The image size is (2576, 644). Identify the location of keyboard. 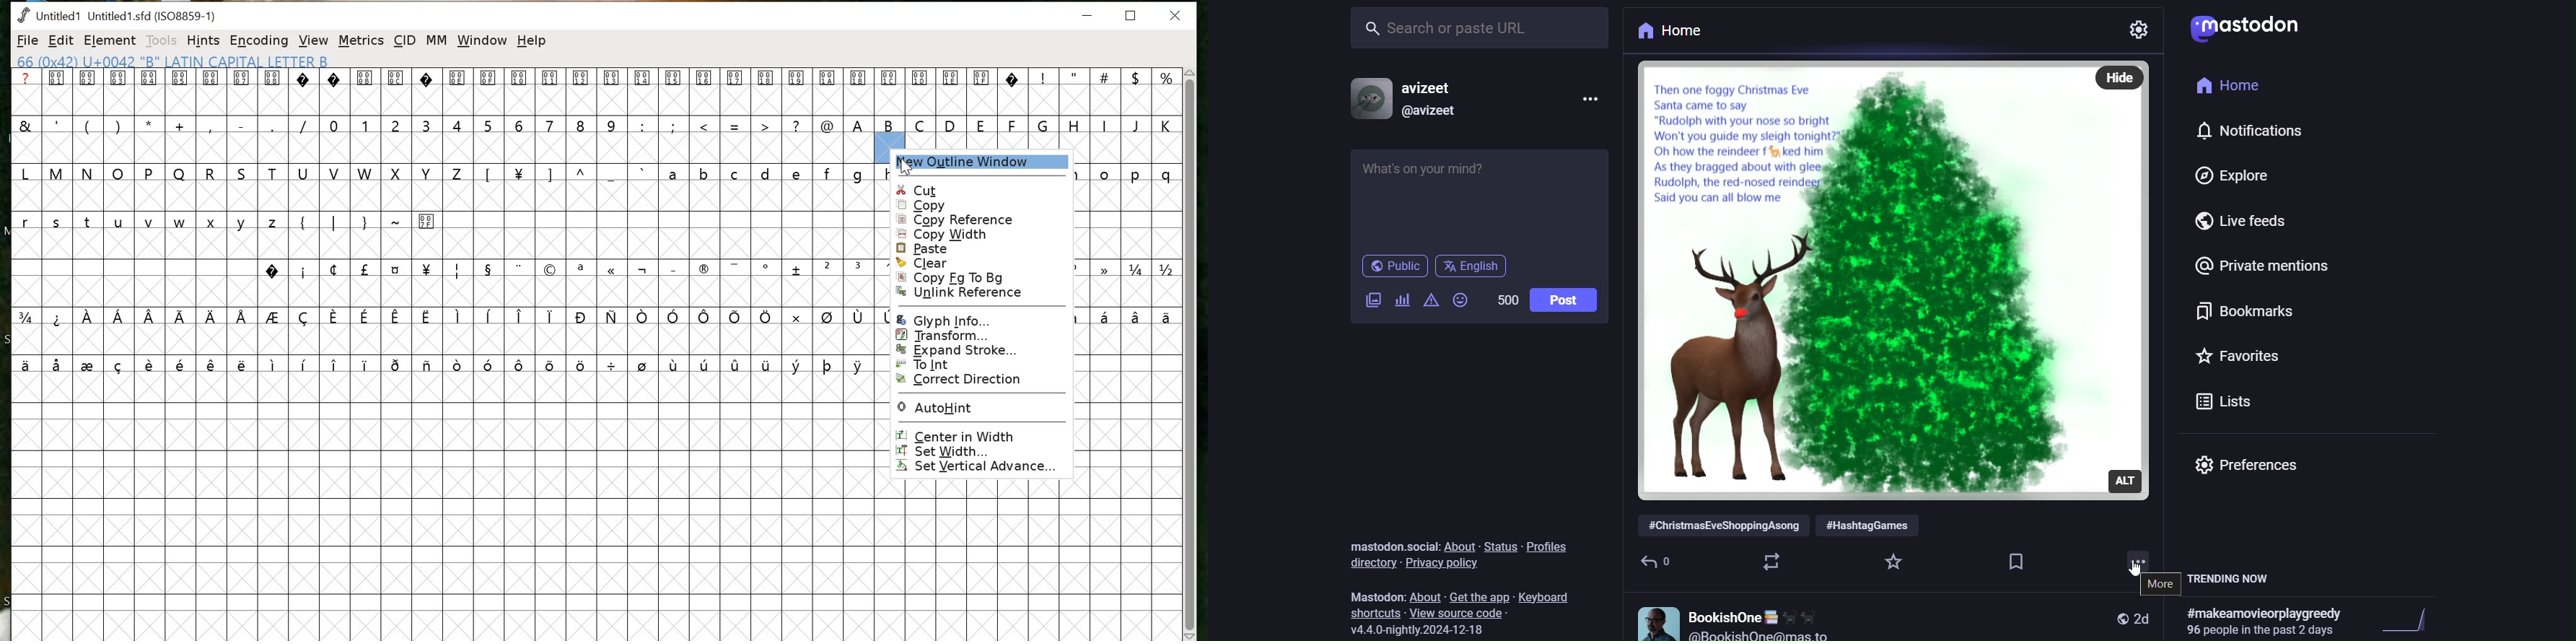
(1549, 598).